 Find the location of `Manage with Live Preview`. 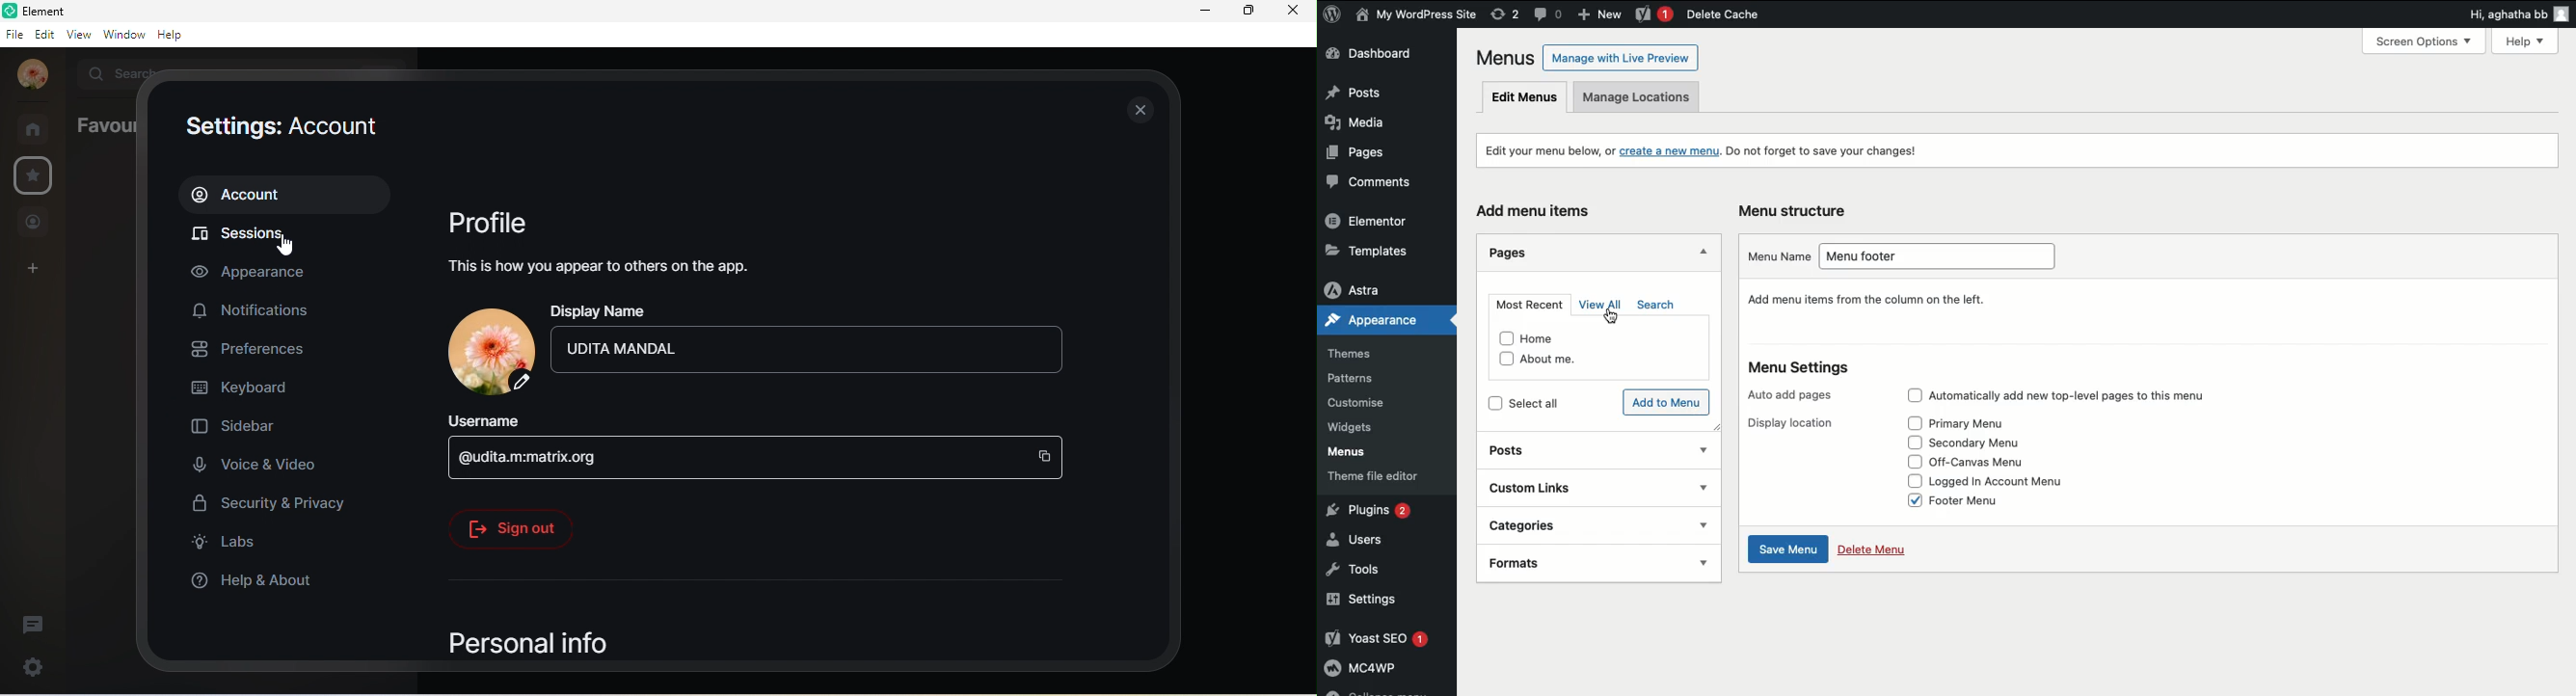

Manage with Live Preview is located at coordinates (1620, 57).